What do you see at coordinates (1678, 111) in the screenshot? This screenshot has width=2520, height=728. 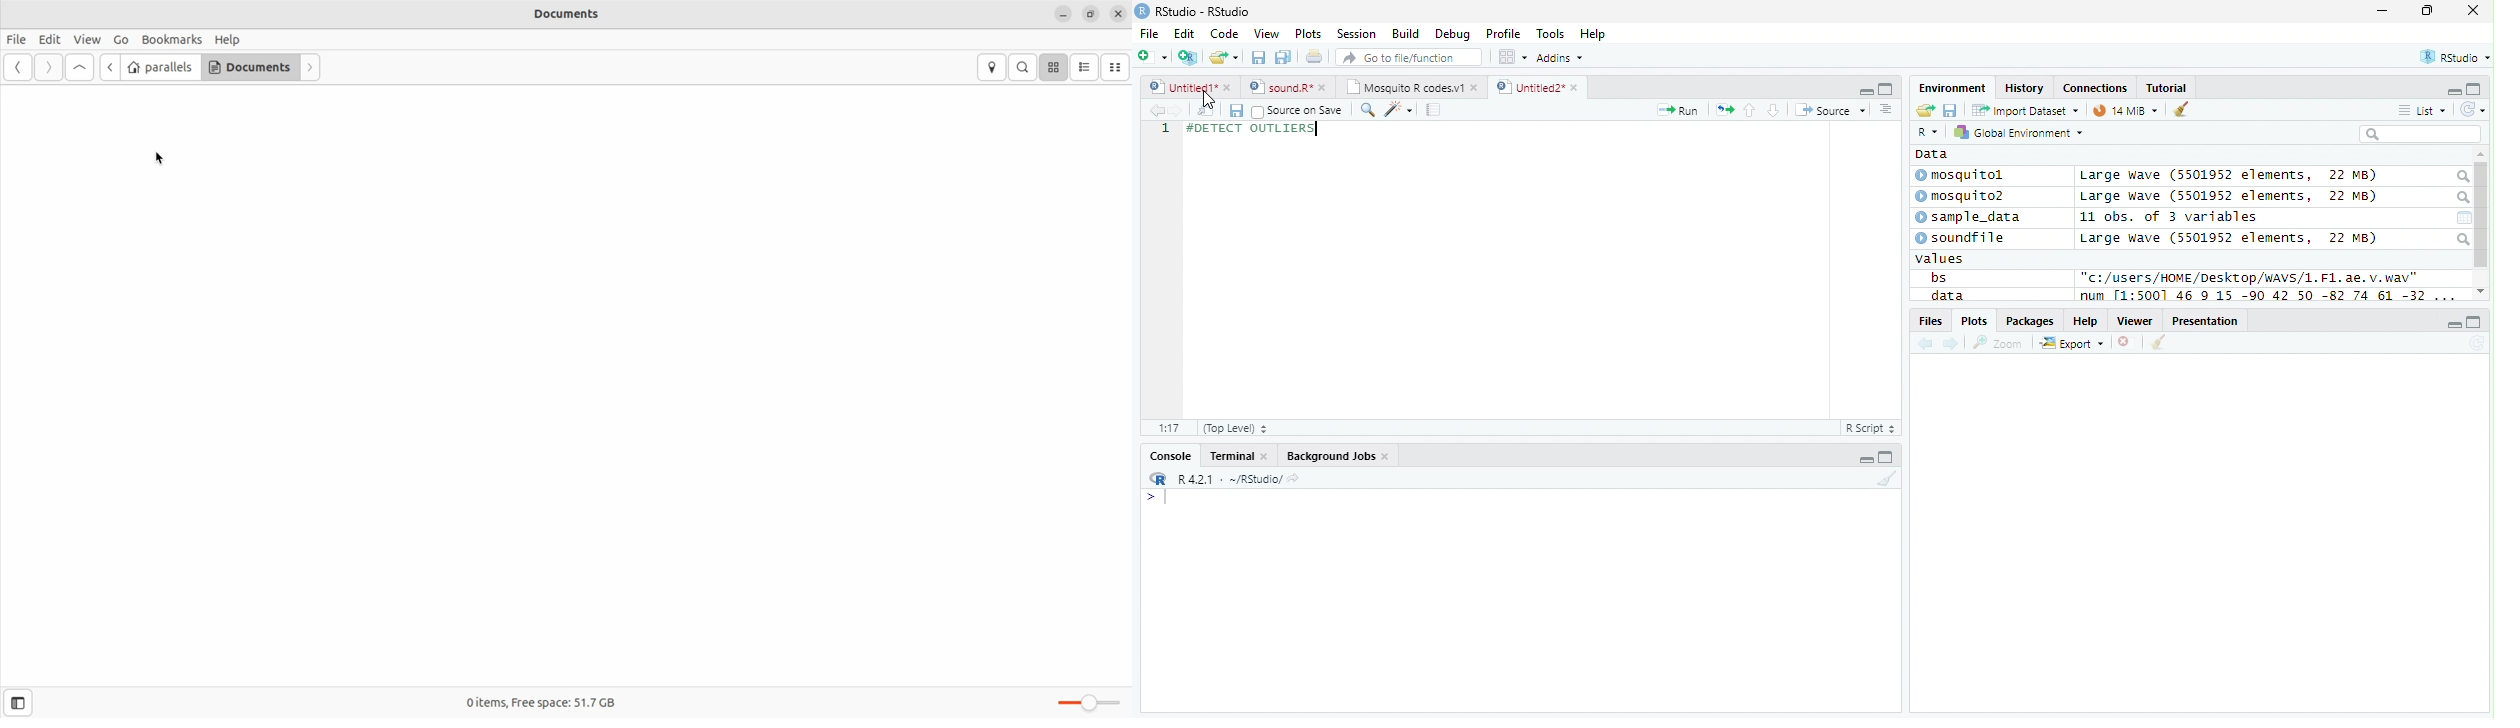 I see `Run the current line or selection` at bounding box center [1678, 111].